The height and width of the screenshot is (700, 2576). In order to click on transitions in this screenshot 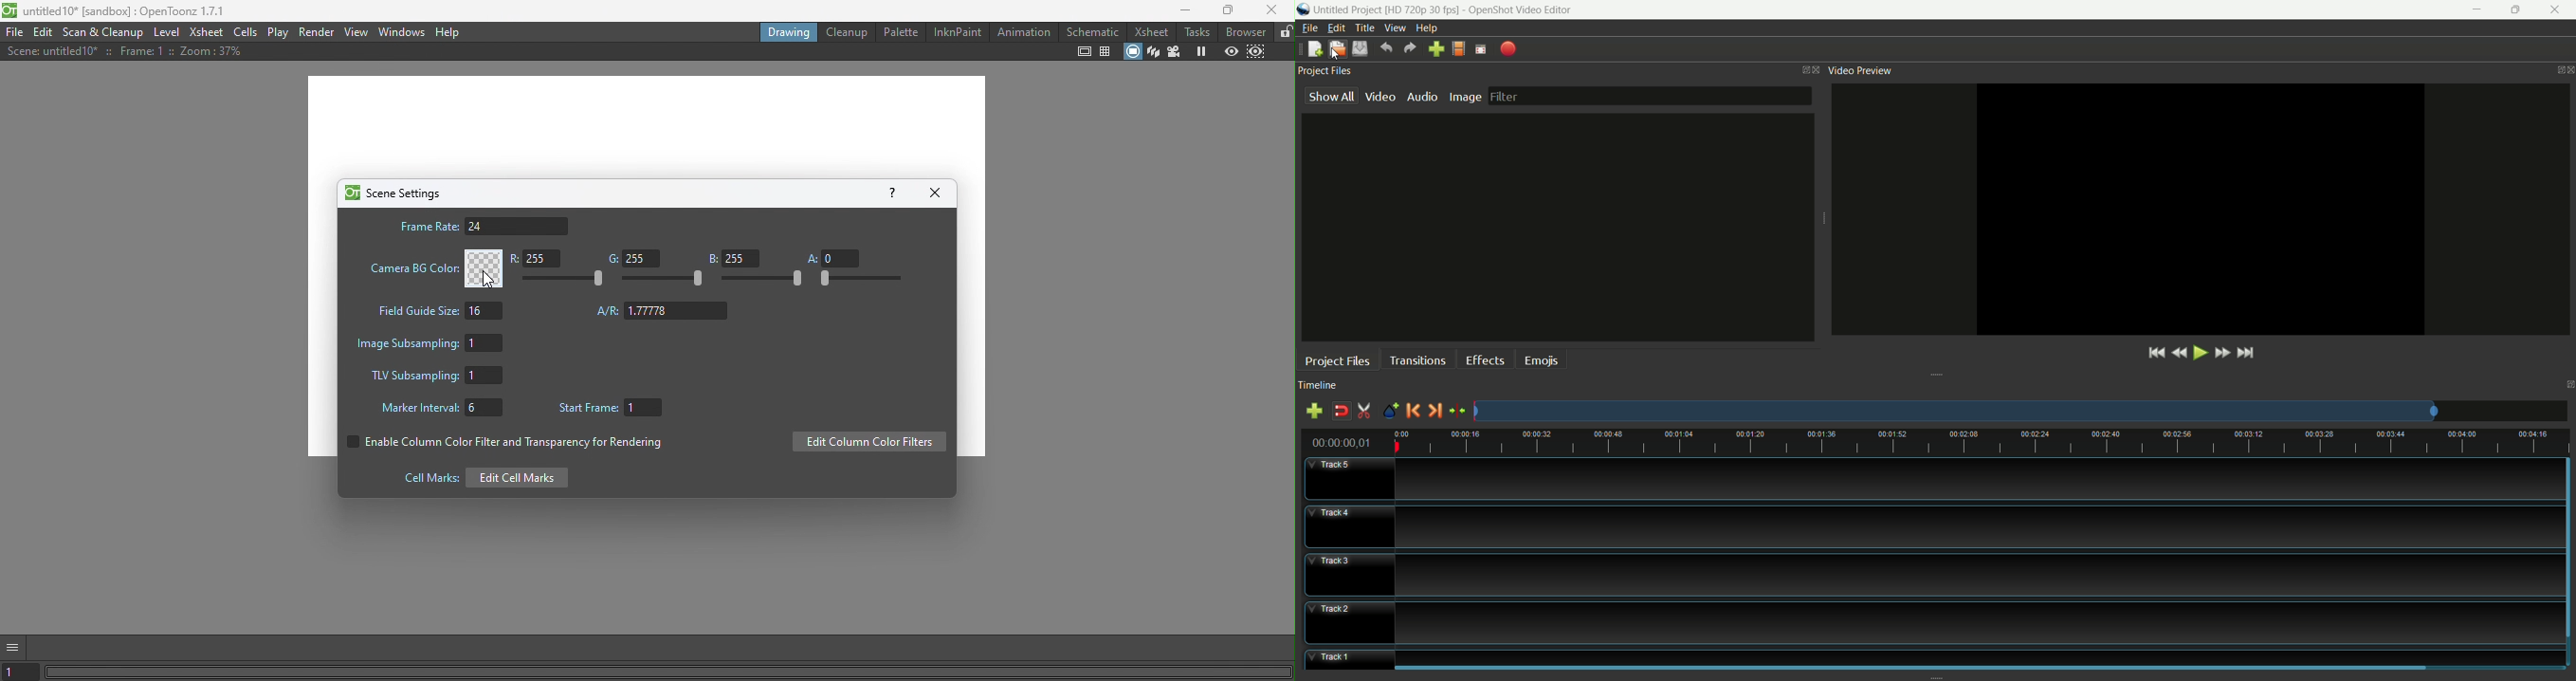, I will do `click(1417, 359)`.